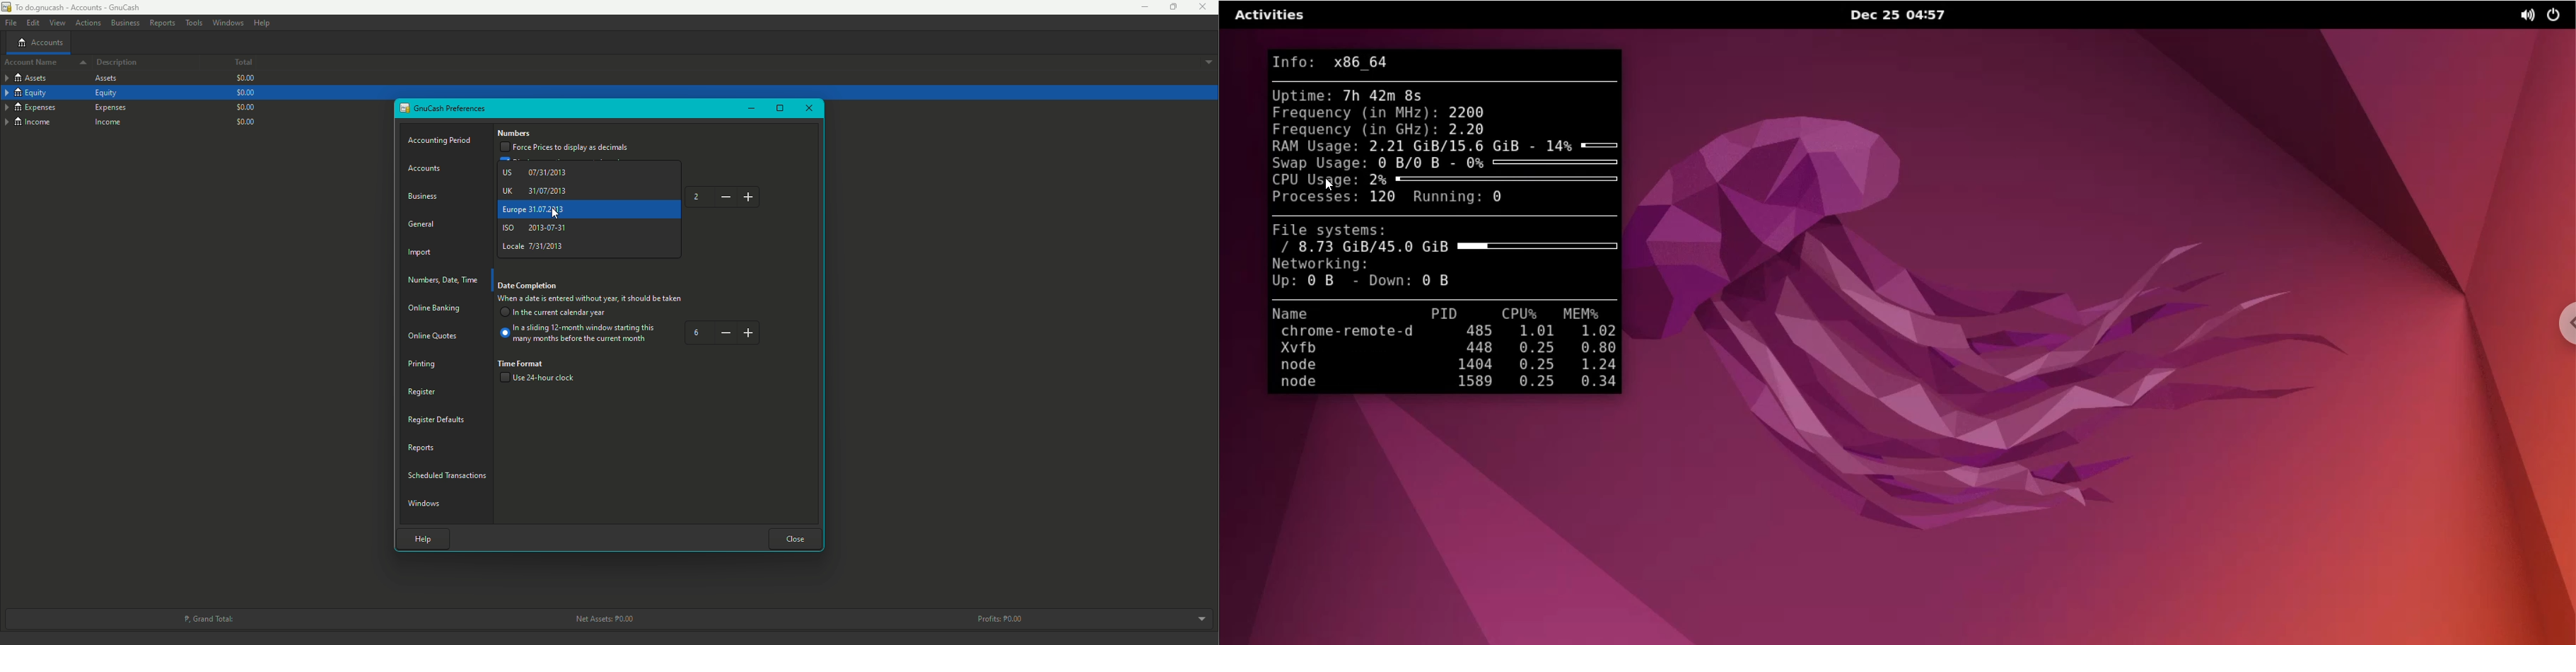 The width and height of the screenshot is (2576, 672). Describe the element at coordinates (56, 23) in the screenshot. I see `View` at that location.